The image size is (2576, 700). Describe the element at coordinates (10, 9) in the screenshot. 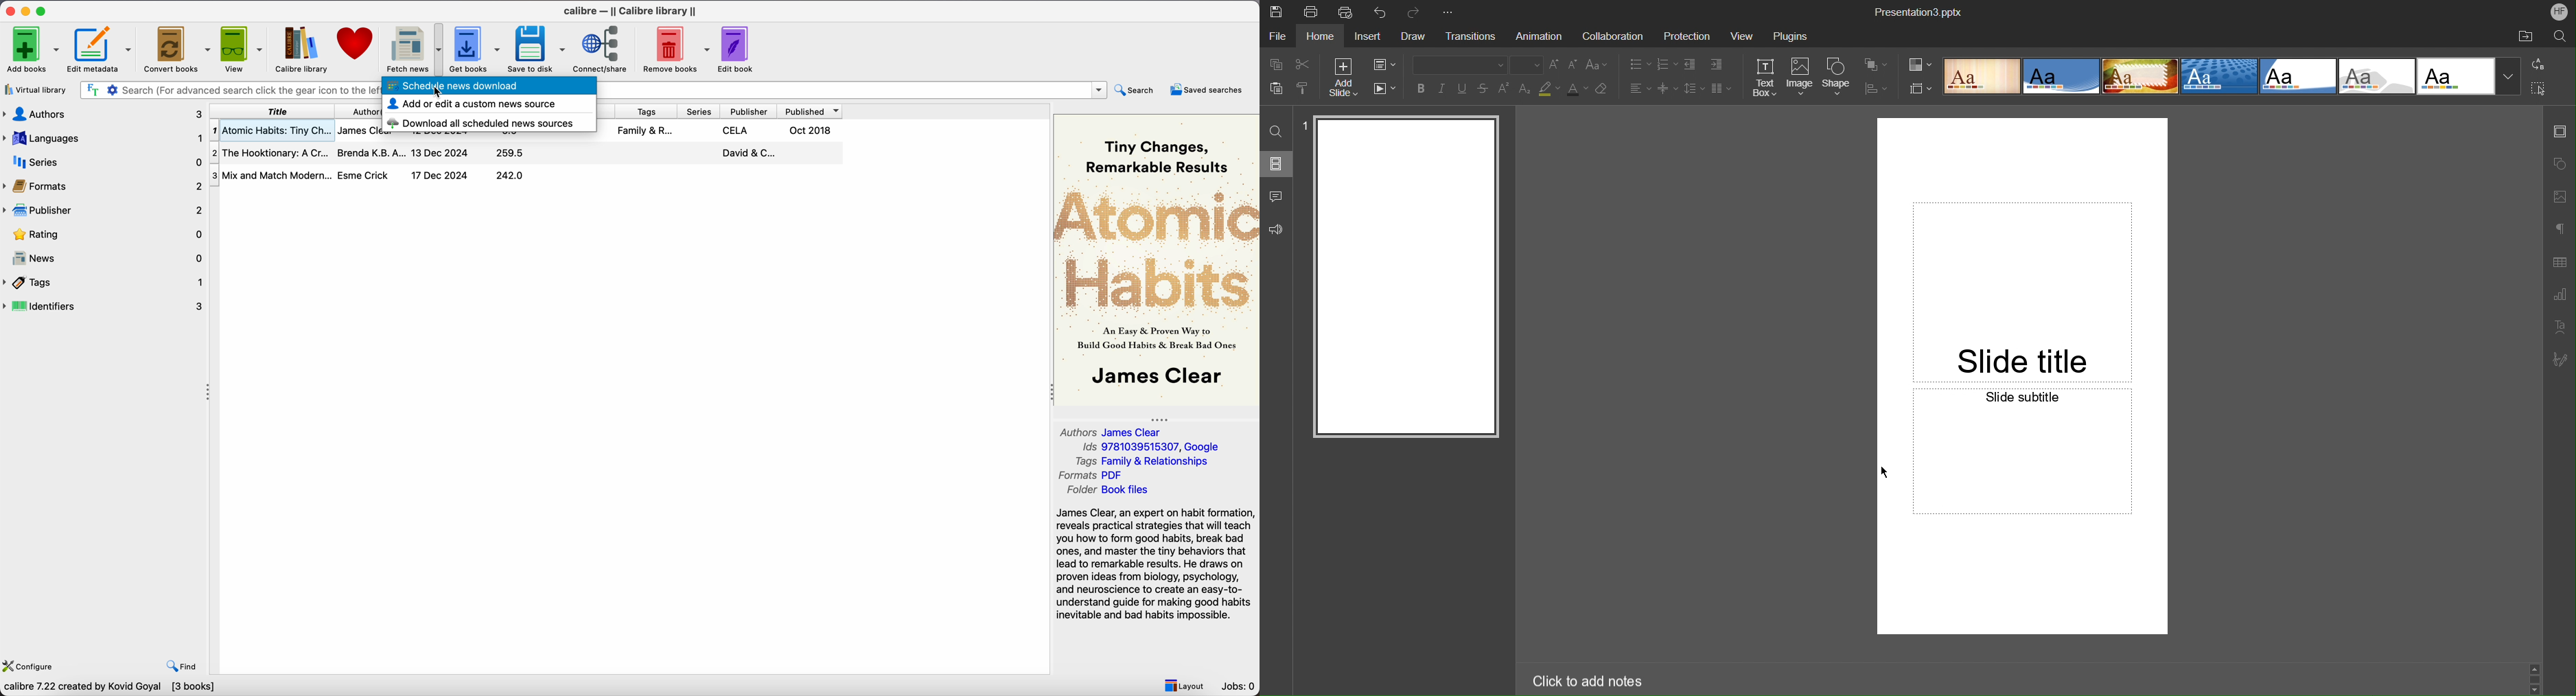

I see `close program` at that location.